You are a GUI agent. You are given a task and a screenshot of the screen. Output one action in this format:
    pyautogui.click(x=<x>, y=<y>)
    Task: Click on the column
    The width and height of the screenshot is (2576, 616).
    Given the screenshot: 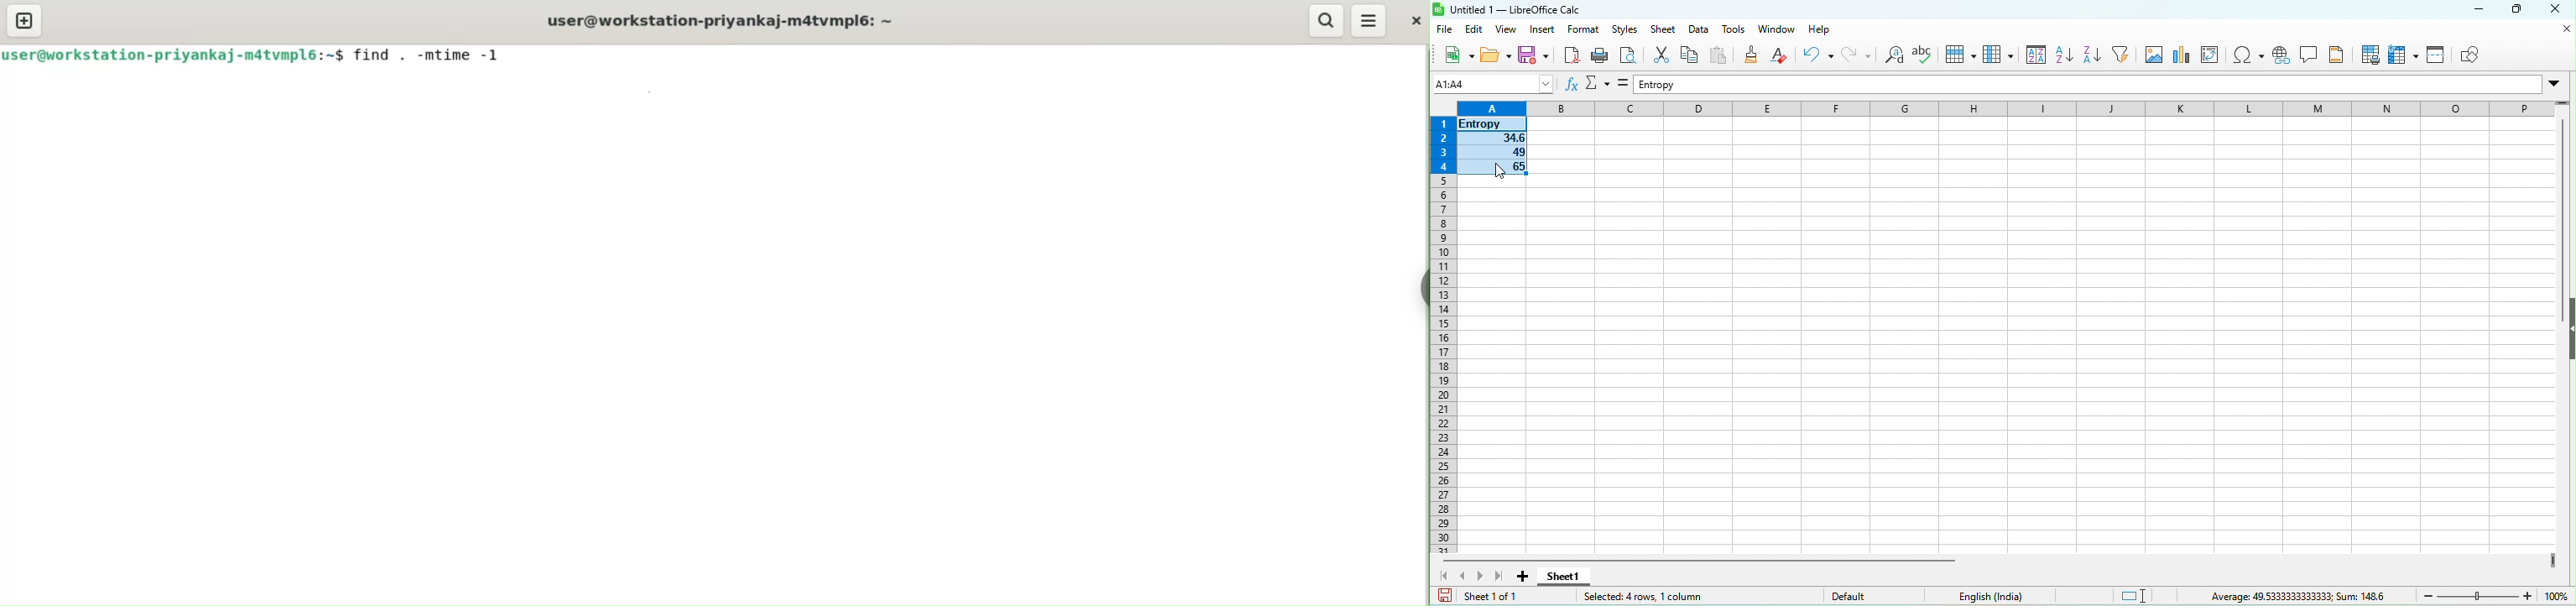 What is the action you would take?
    pyautogui.click(x=1995, y=55)
    